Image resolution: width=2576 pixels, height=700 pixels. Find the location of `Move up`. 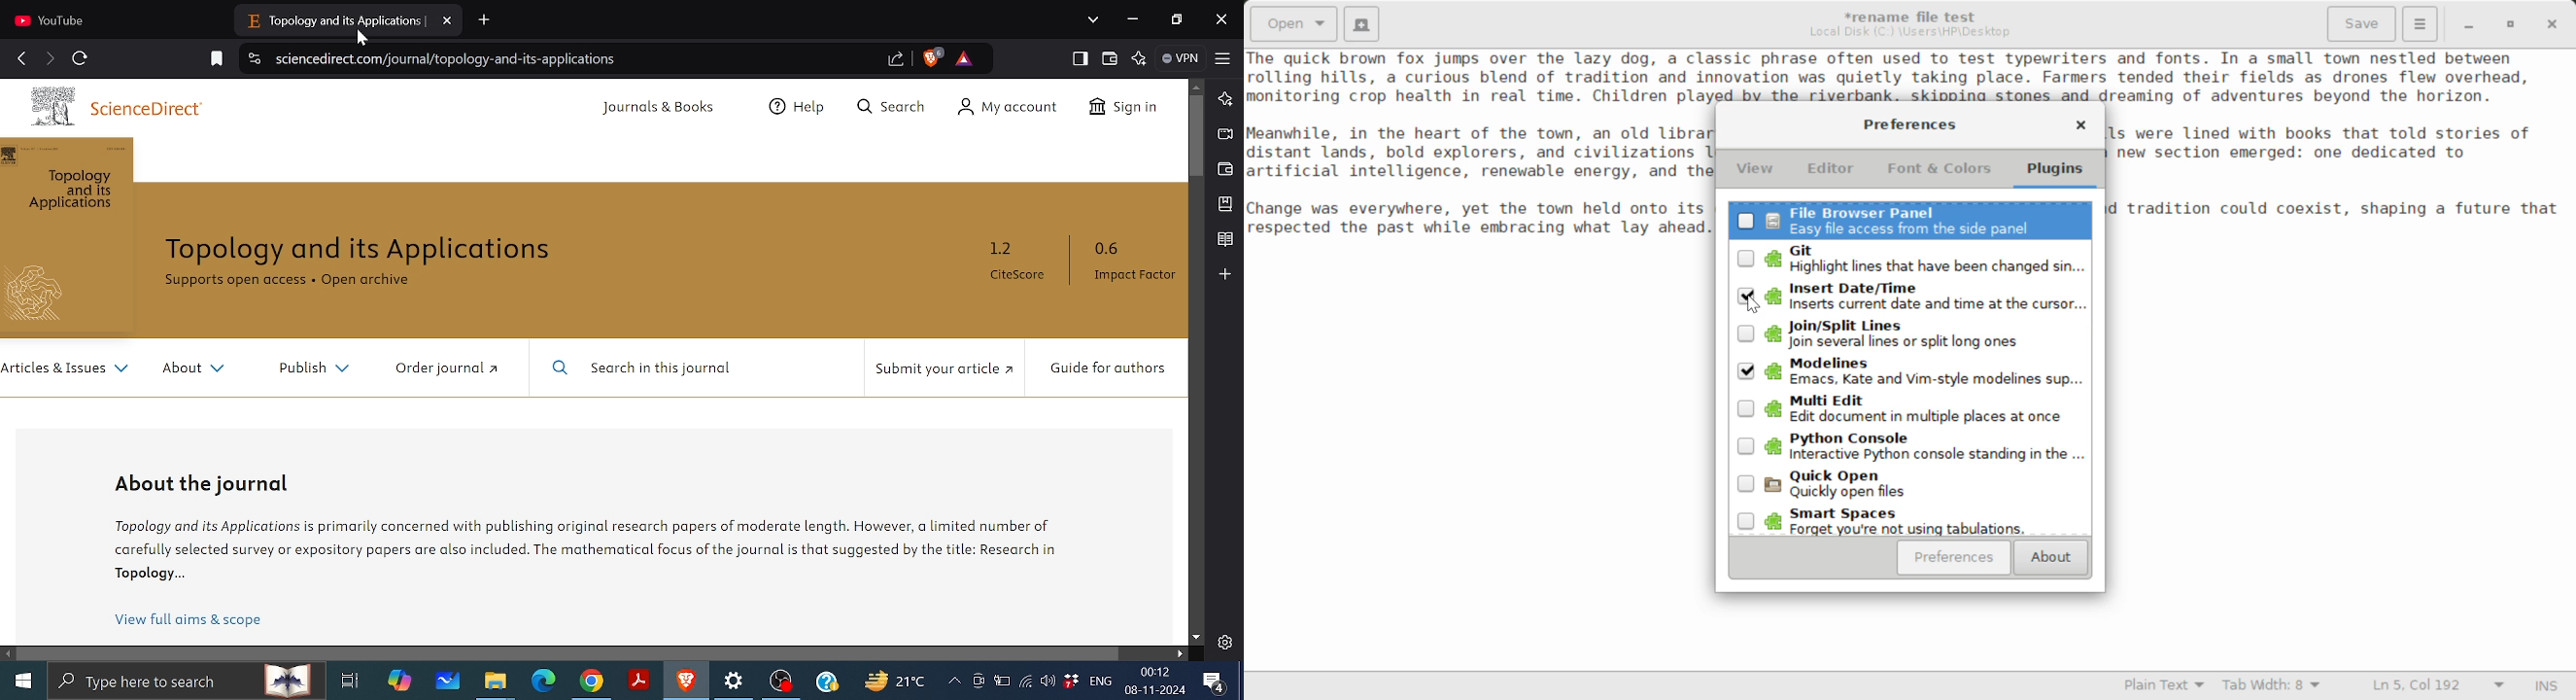

Move up is located at coordinates (1196, 86).